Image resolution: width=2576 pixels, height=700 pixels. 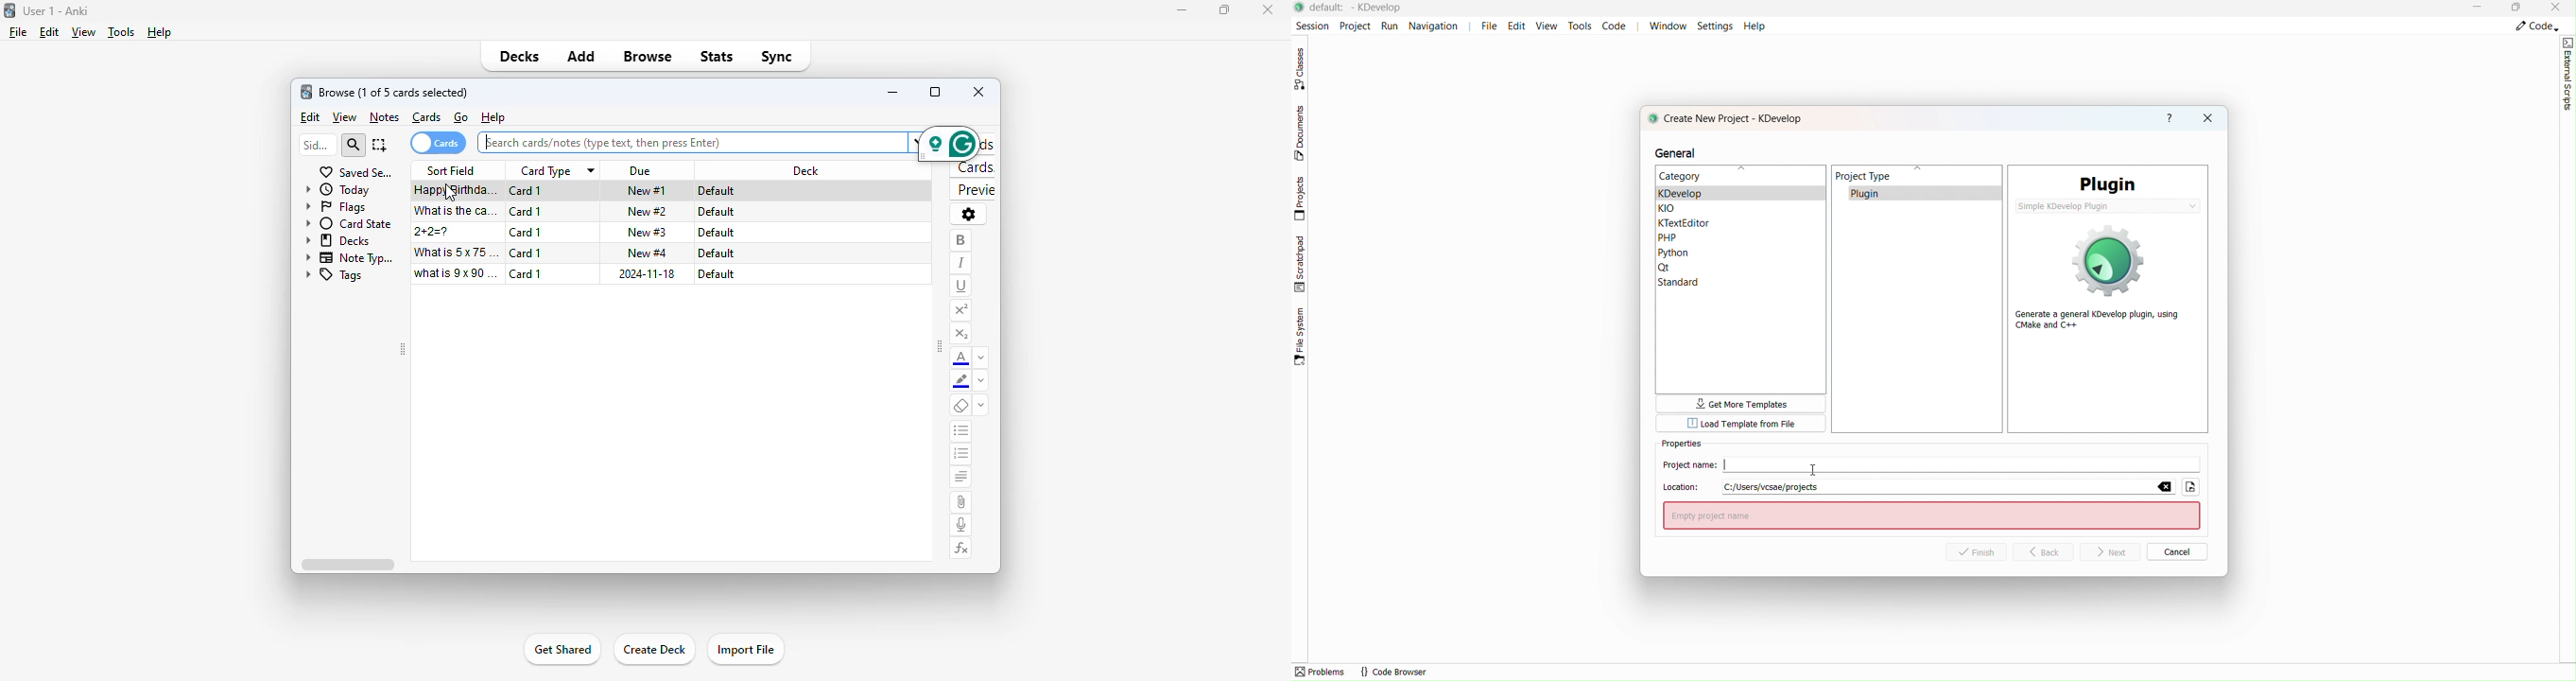 What do you see at coordinates (778, 57) in the screenshot?
I see `sync` at bounding box center [778, 57].